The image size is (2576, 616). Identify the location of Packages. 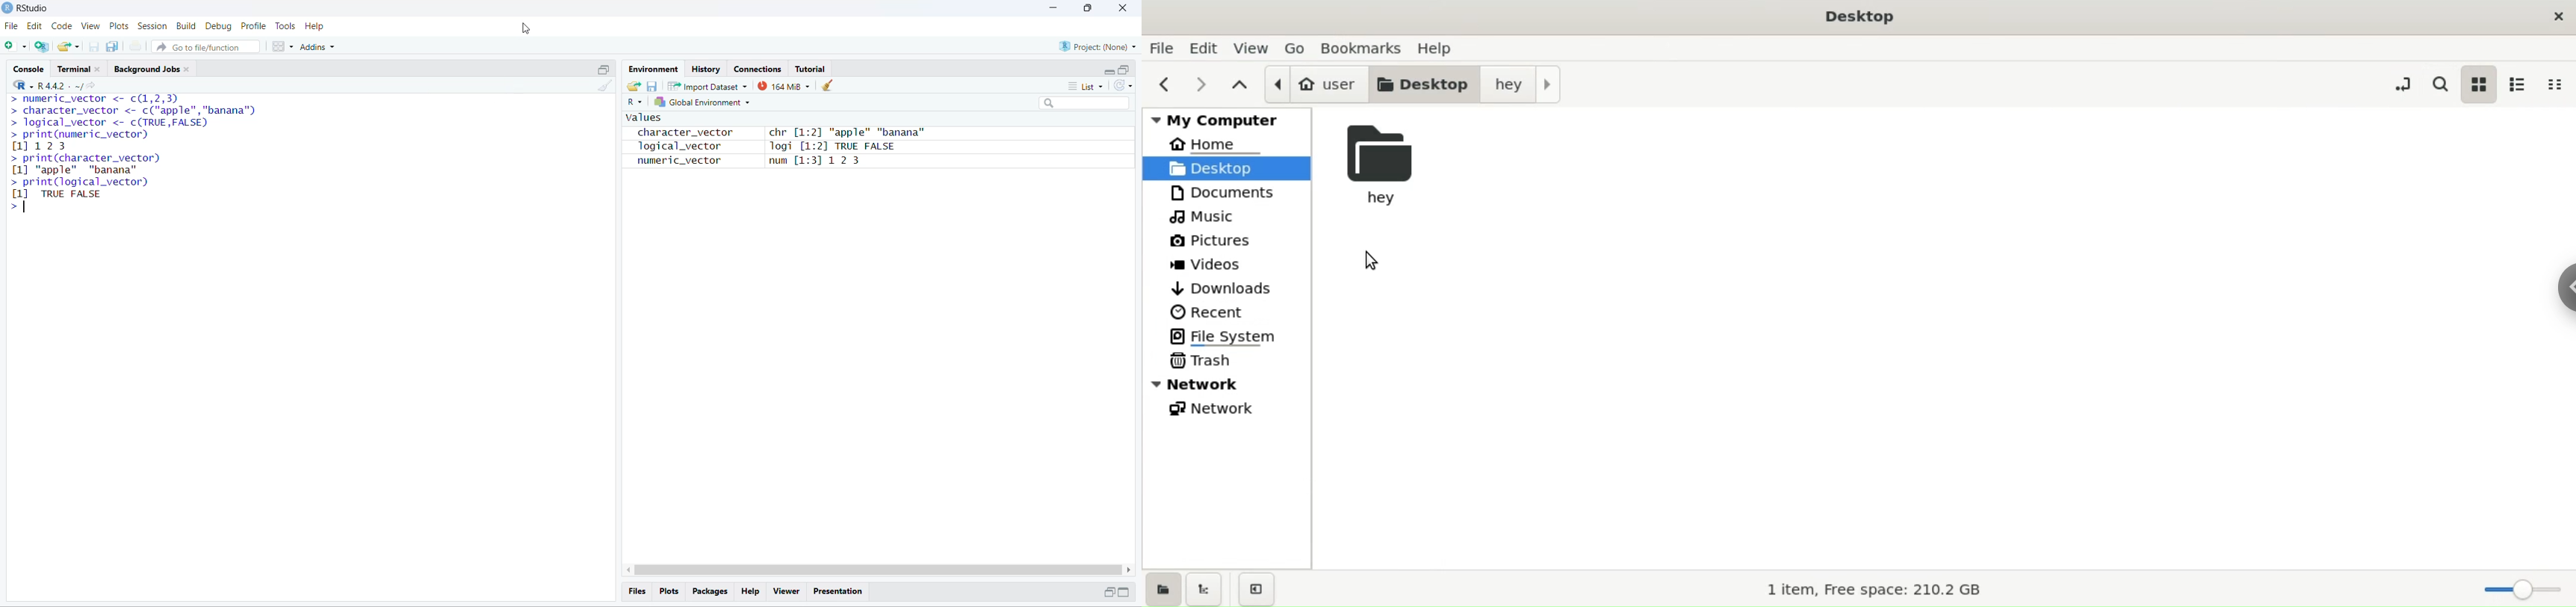
(710, 592).